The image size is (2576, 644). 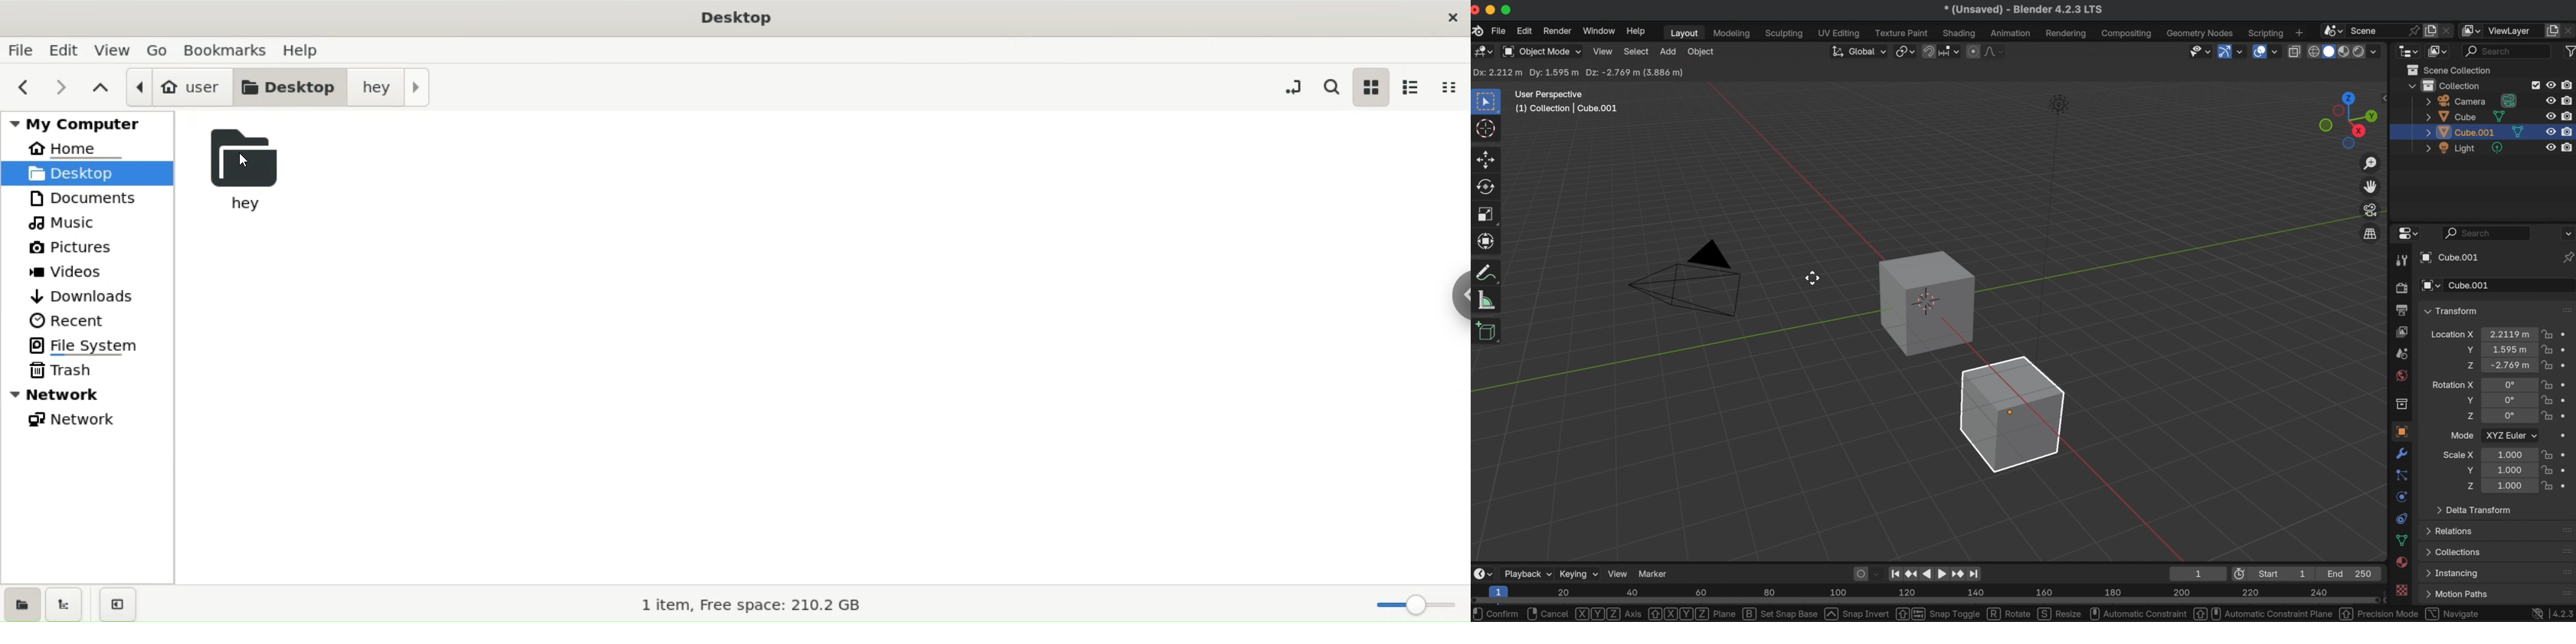 What do you see at coordinates (1957, 573) in the screenshot?
I see `jumpt to keyframe` at bounding box center [1957, 573].